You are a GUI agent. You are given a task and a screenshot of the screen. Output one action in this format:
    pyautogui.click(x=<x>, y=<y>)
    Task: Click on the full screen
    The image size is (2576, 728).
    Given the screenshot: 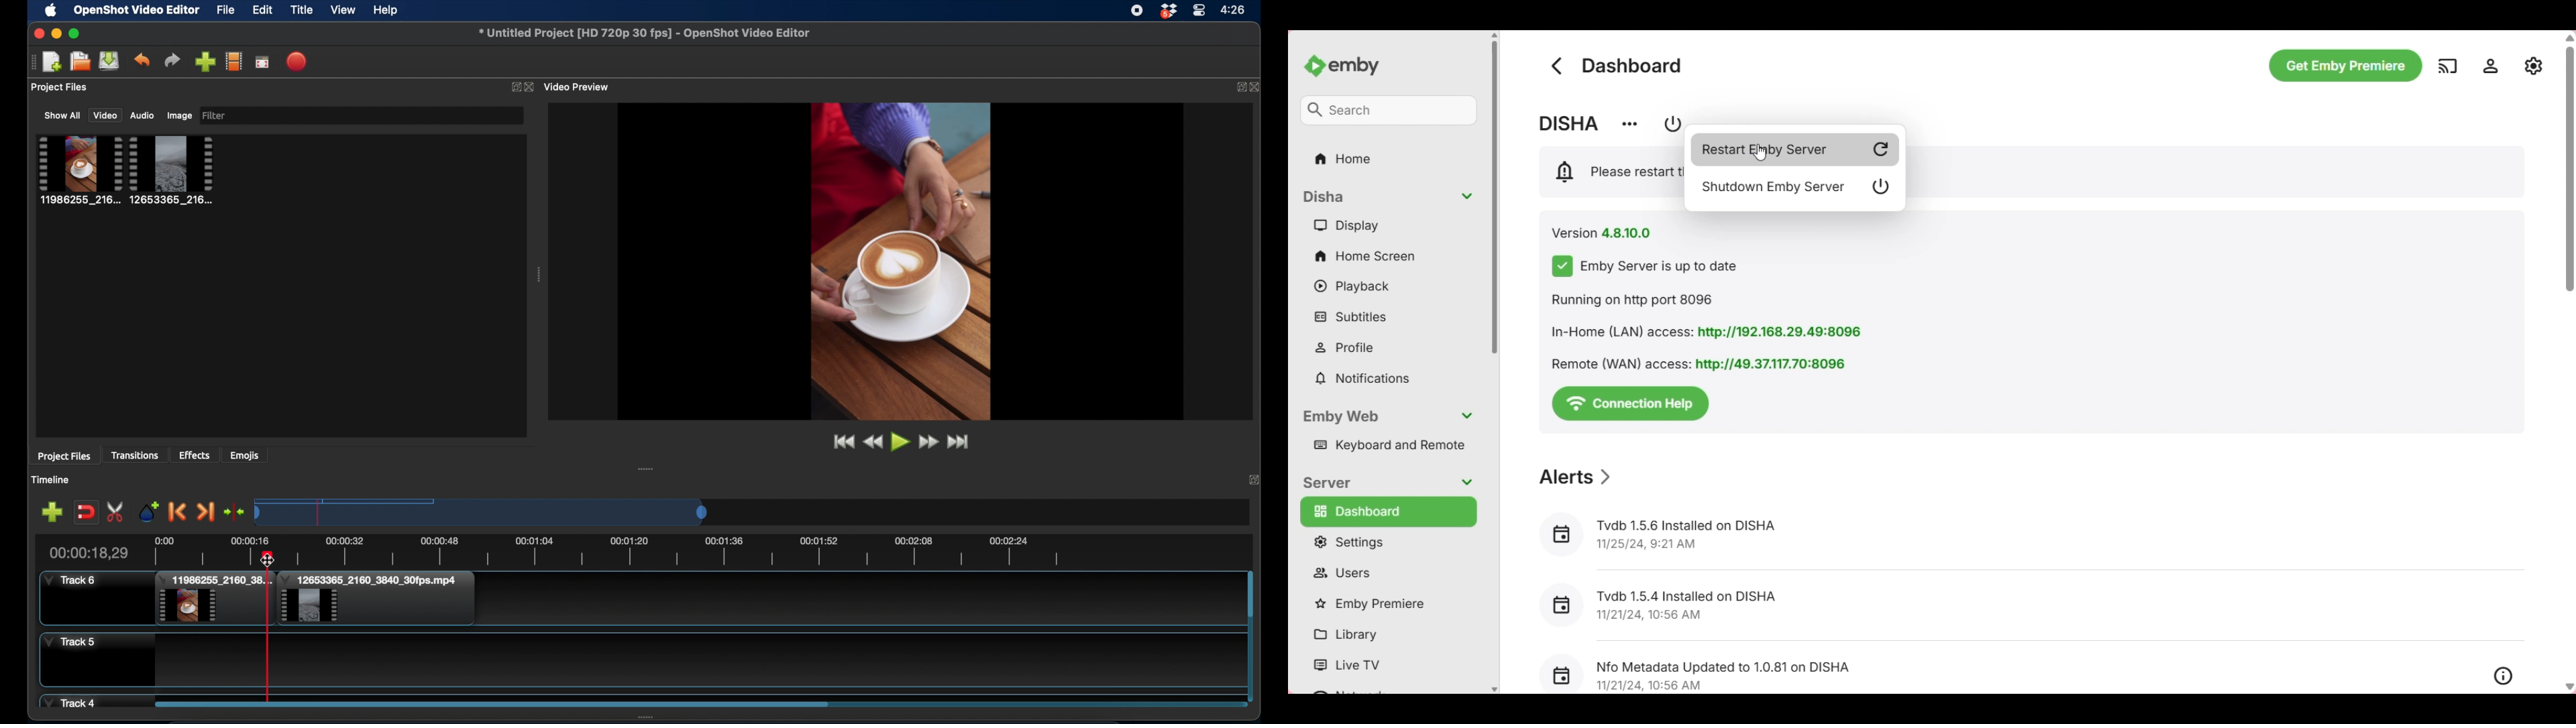 What is the action you would take?
    pyautogui.click(x=263, y=61)
    